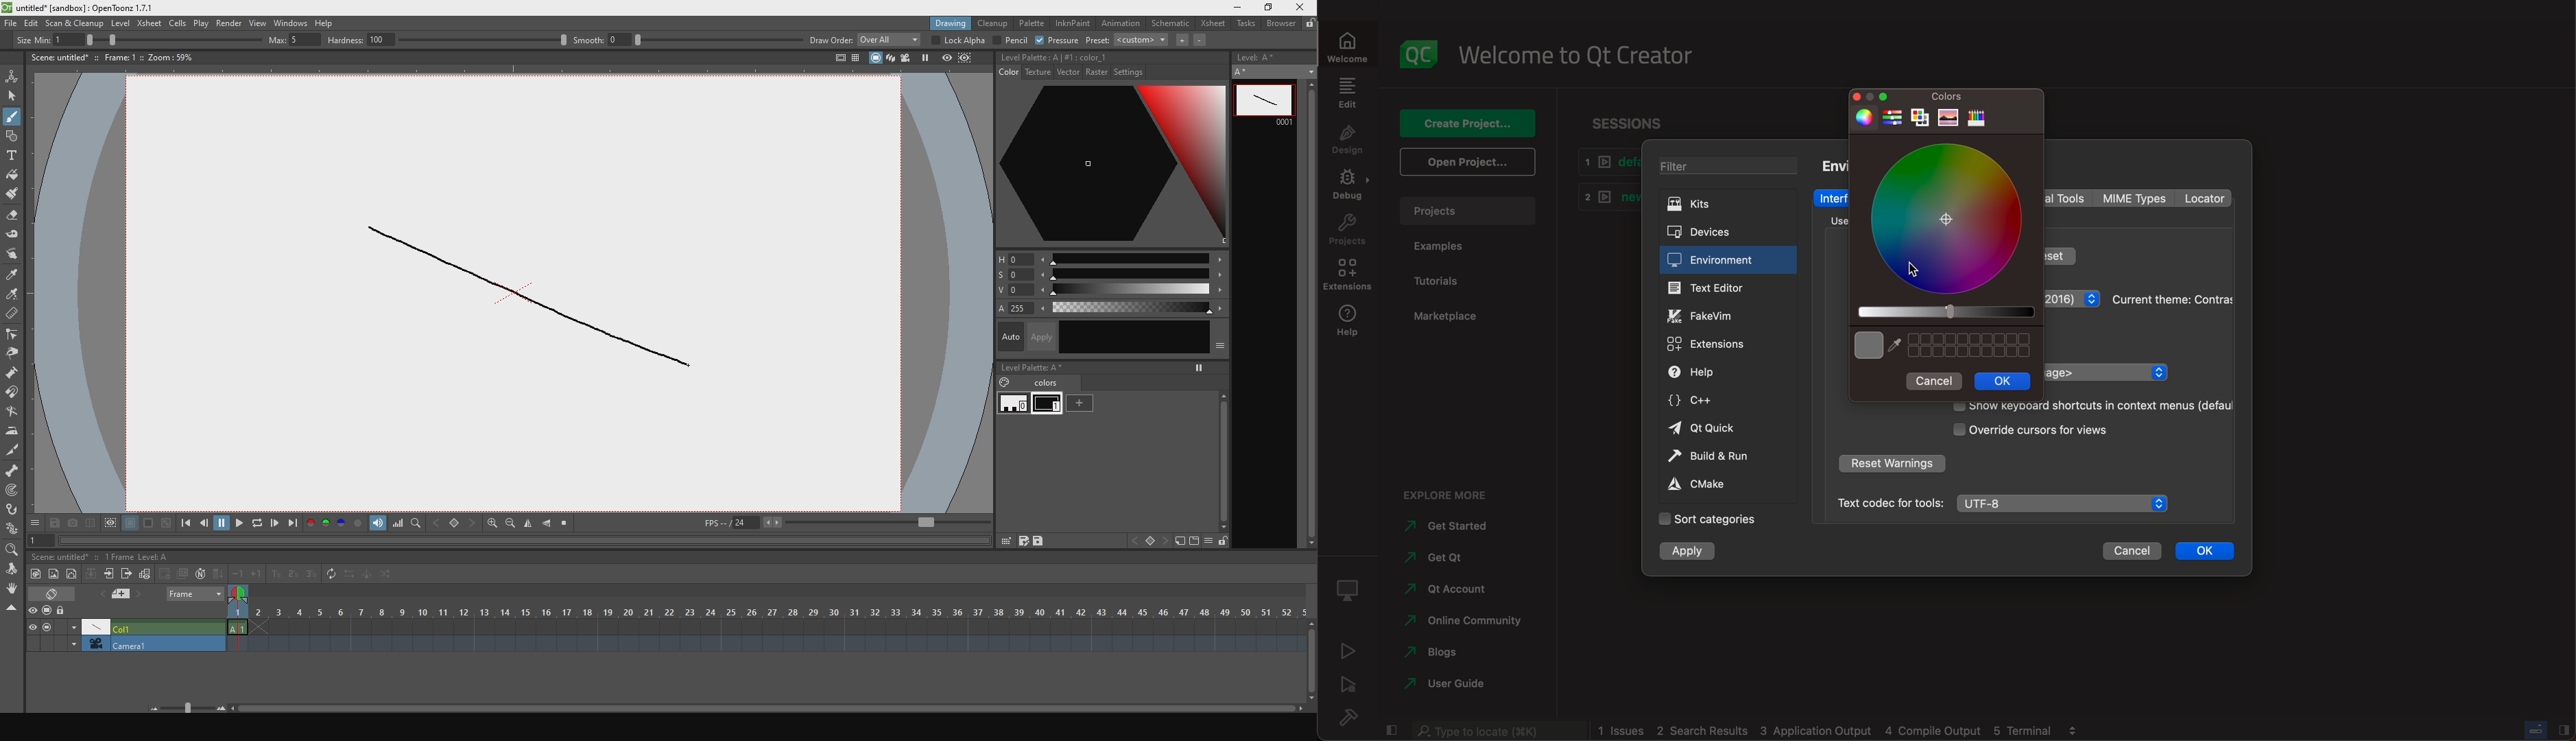  I want to click on compare with captures, so click(91, 524).